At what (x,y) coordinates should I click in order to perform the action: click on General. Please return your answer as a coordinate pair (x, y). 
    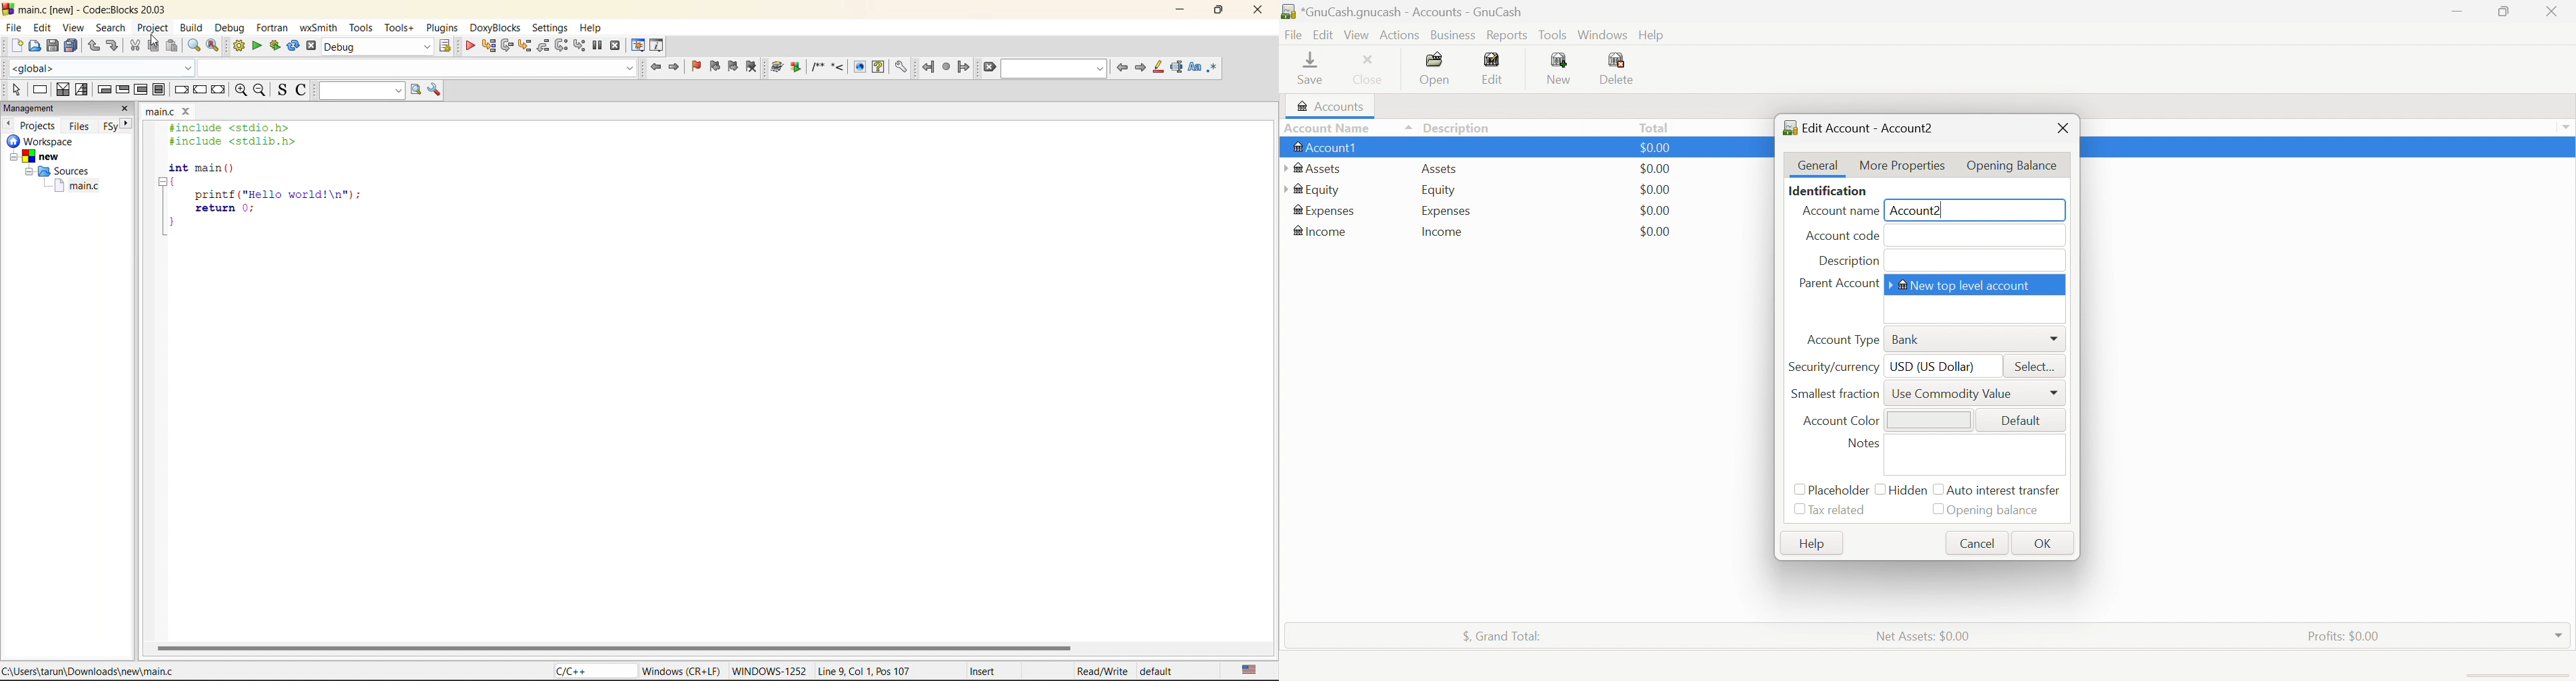
    Looking at the image, I should click on (1819, 165).